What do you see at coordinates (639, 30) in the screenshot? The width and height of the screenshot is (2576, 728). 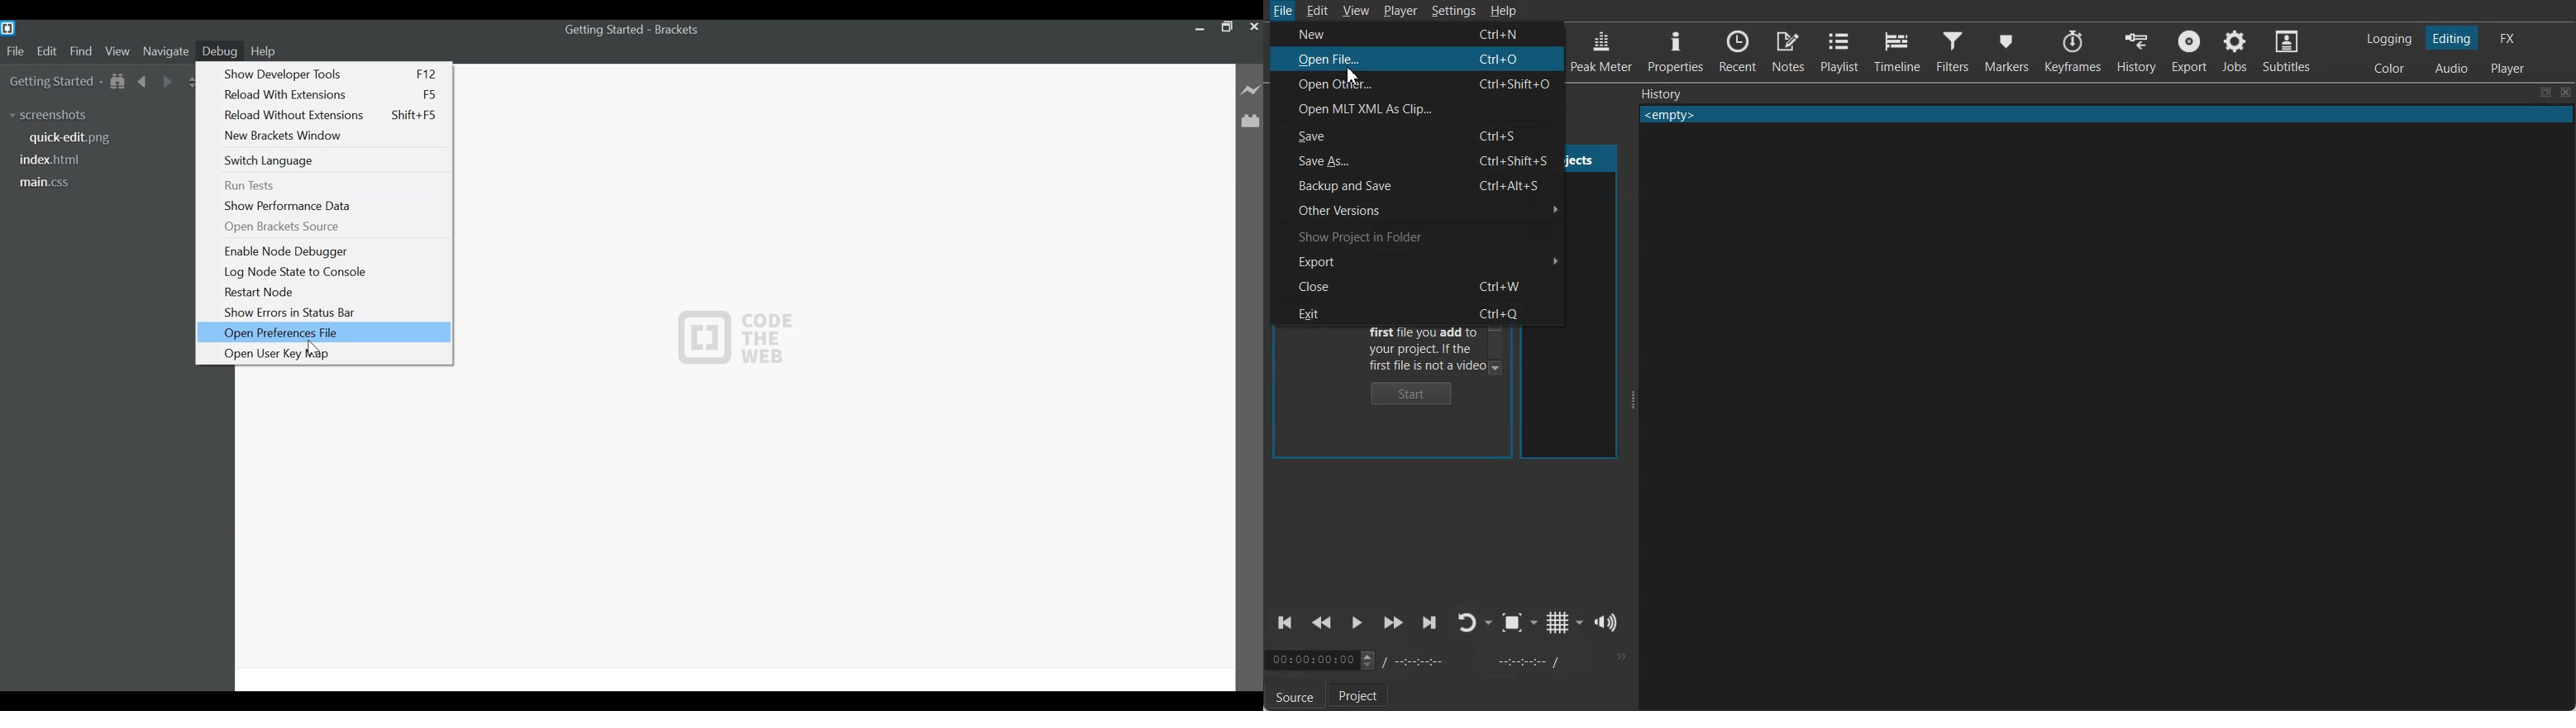 I see `Getting Started - Brackets` at bounding box center [639, 30].